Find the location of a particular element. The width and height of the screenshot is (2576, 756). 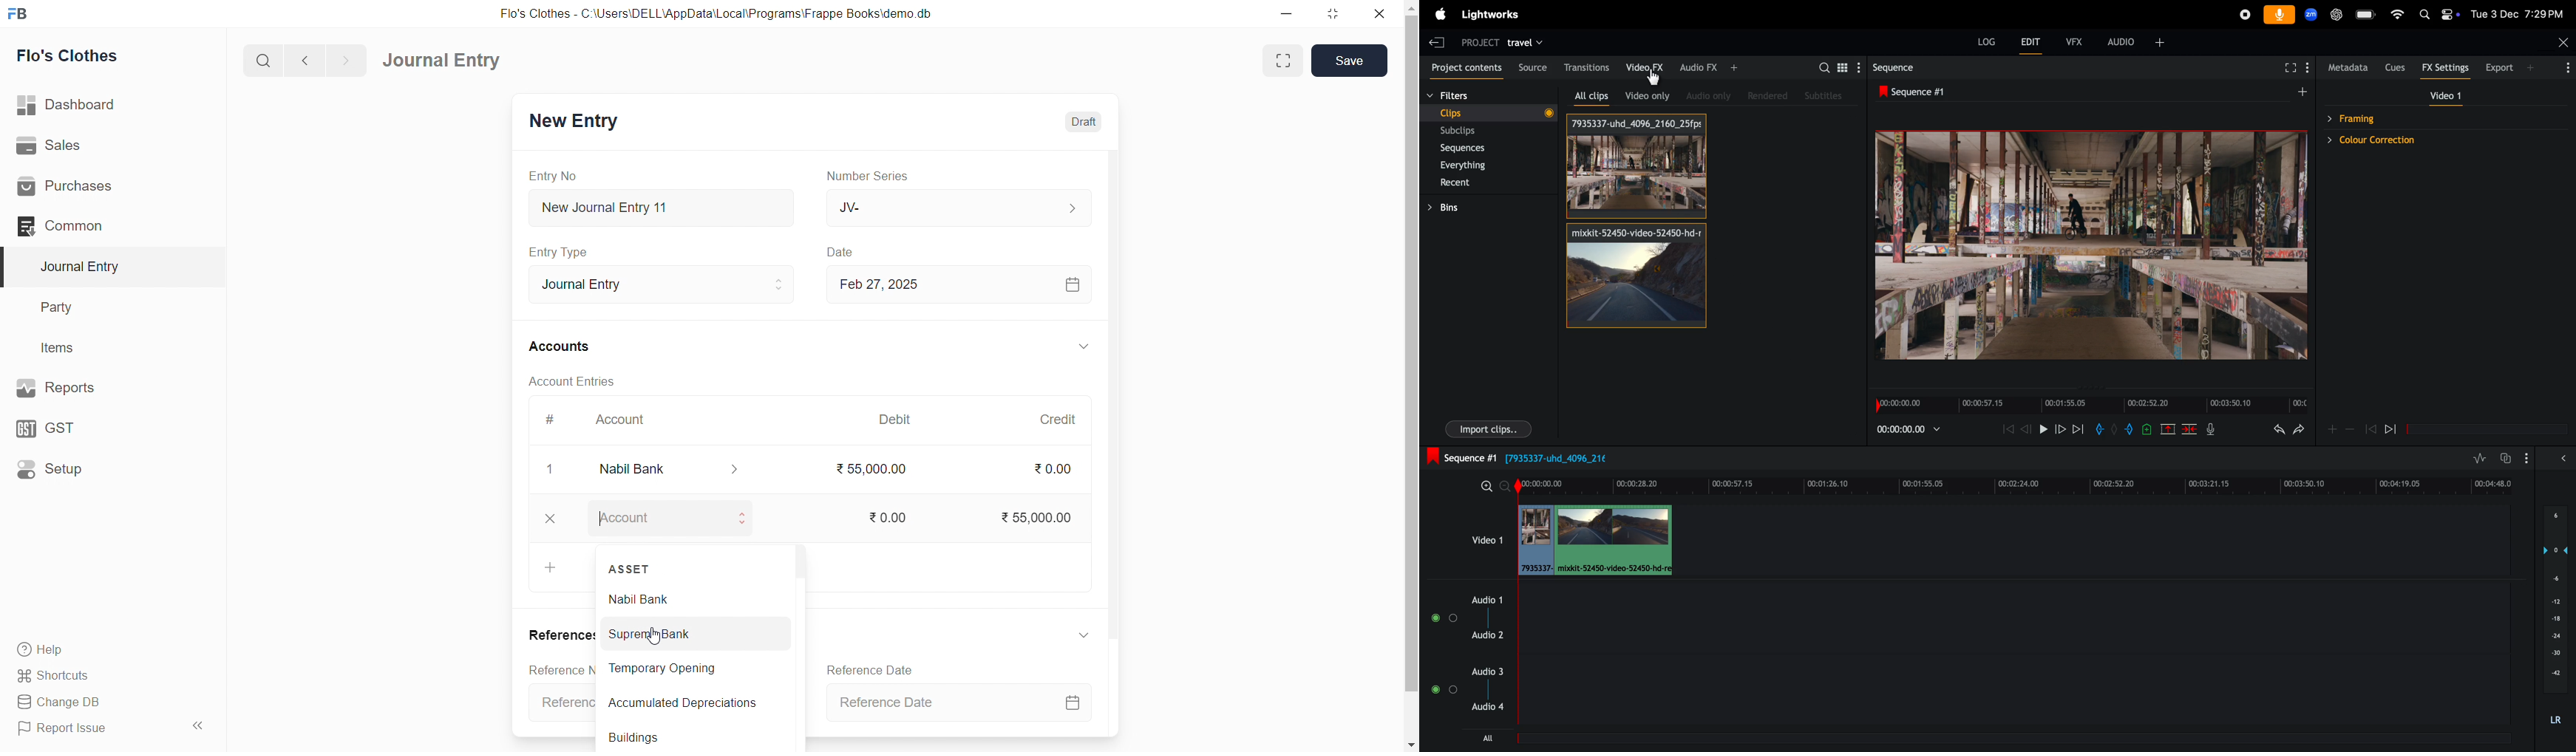

full screen is located at coordinates (2292, 68).